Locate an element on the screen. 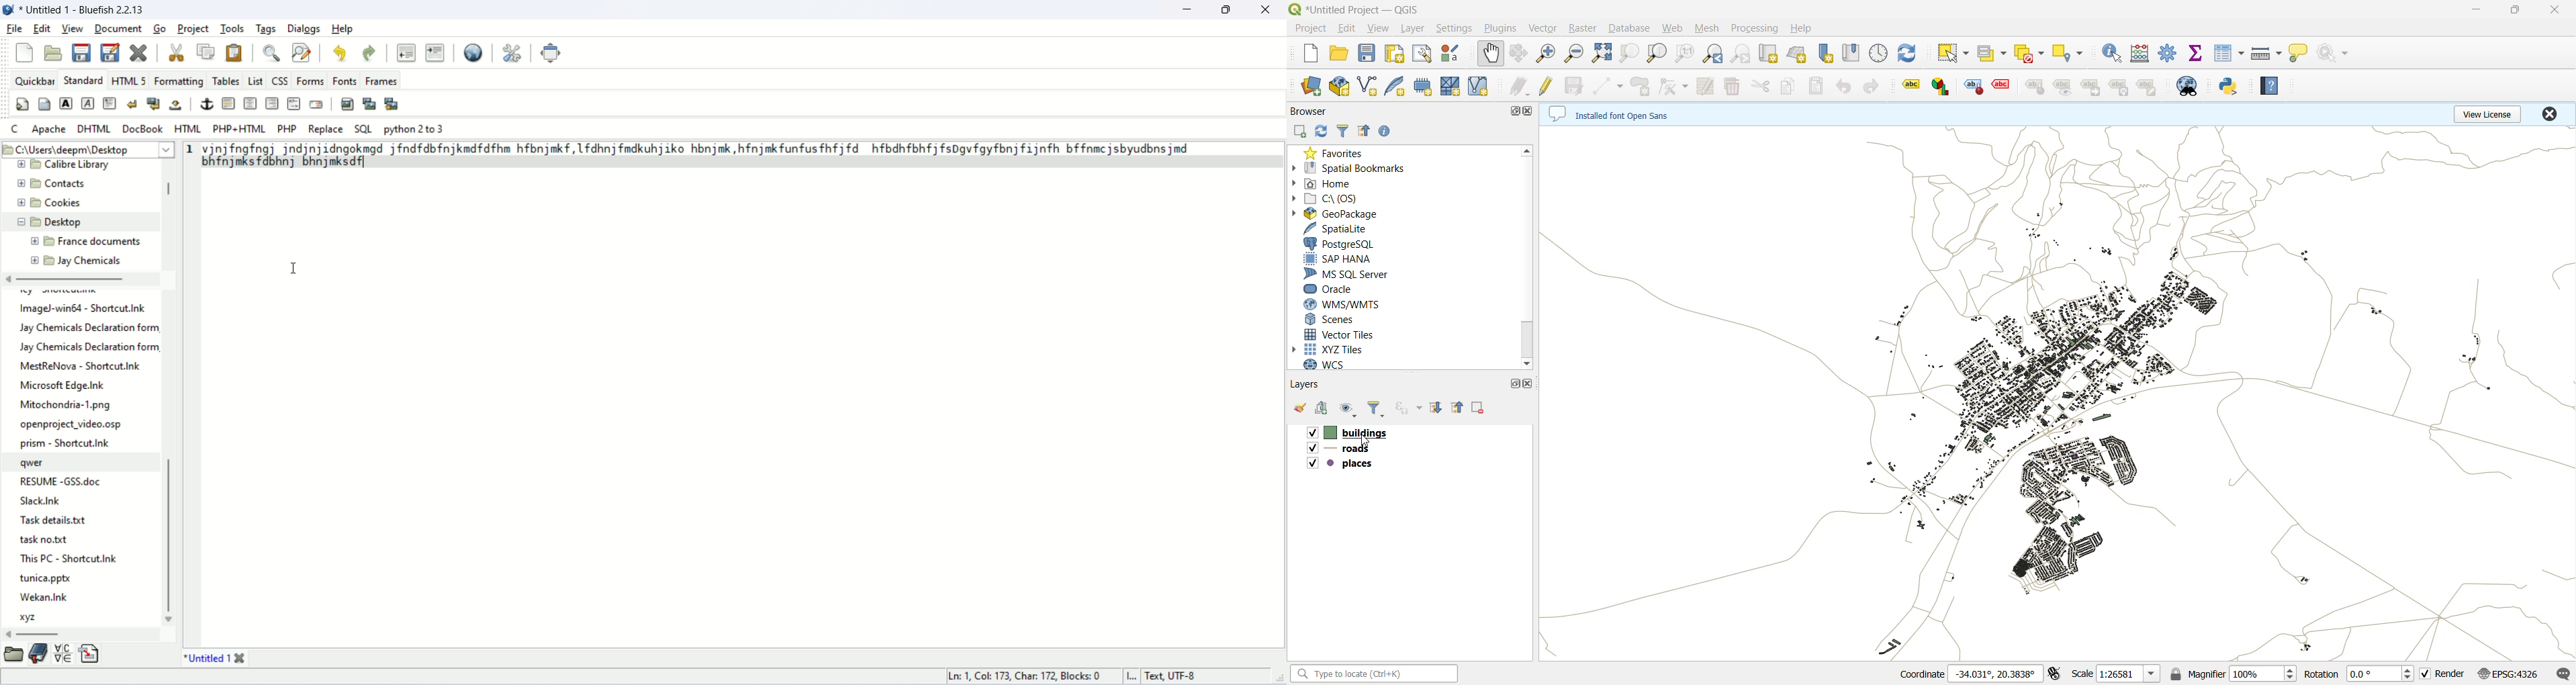  close current file is located at coordinates (137, 52).